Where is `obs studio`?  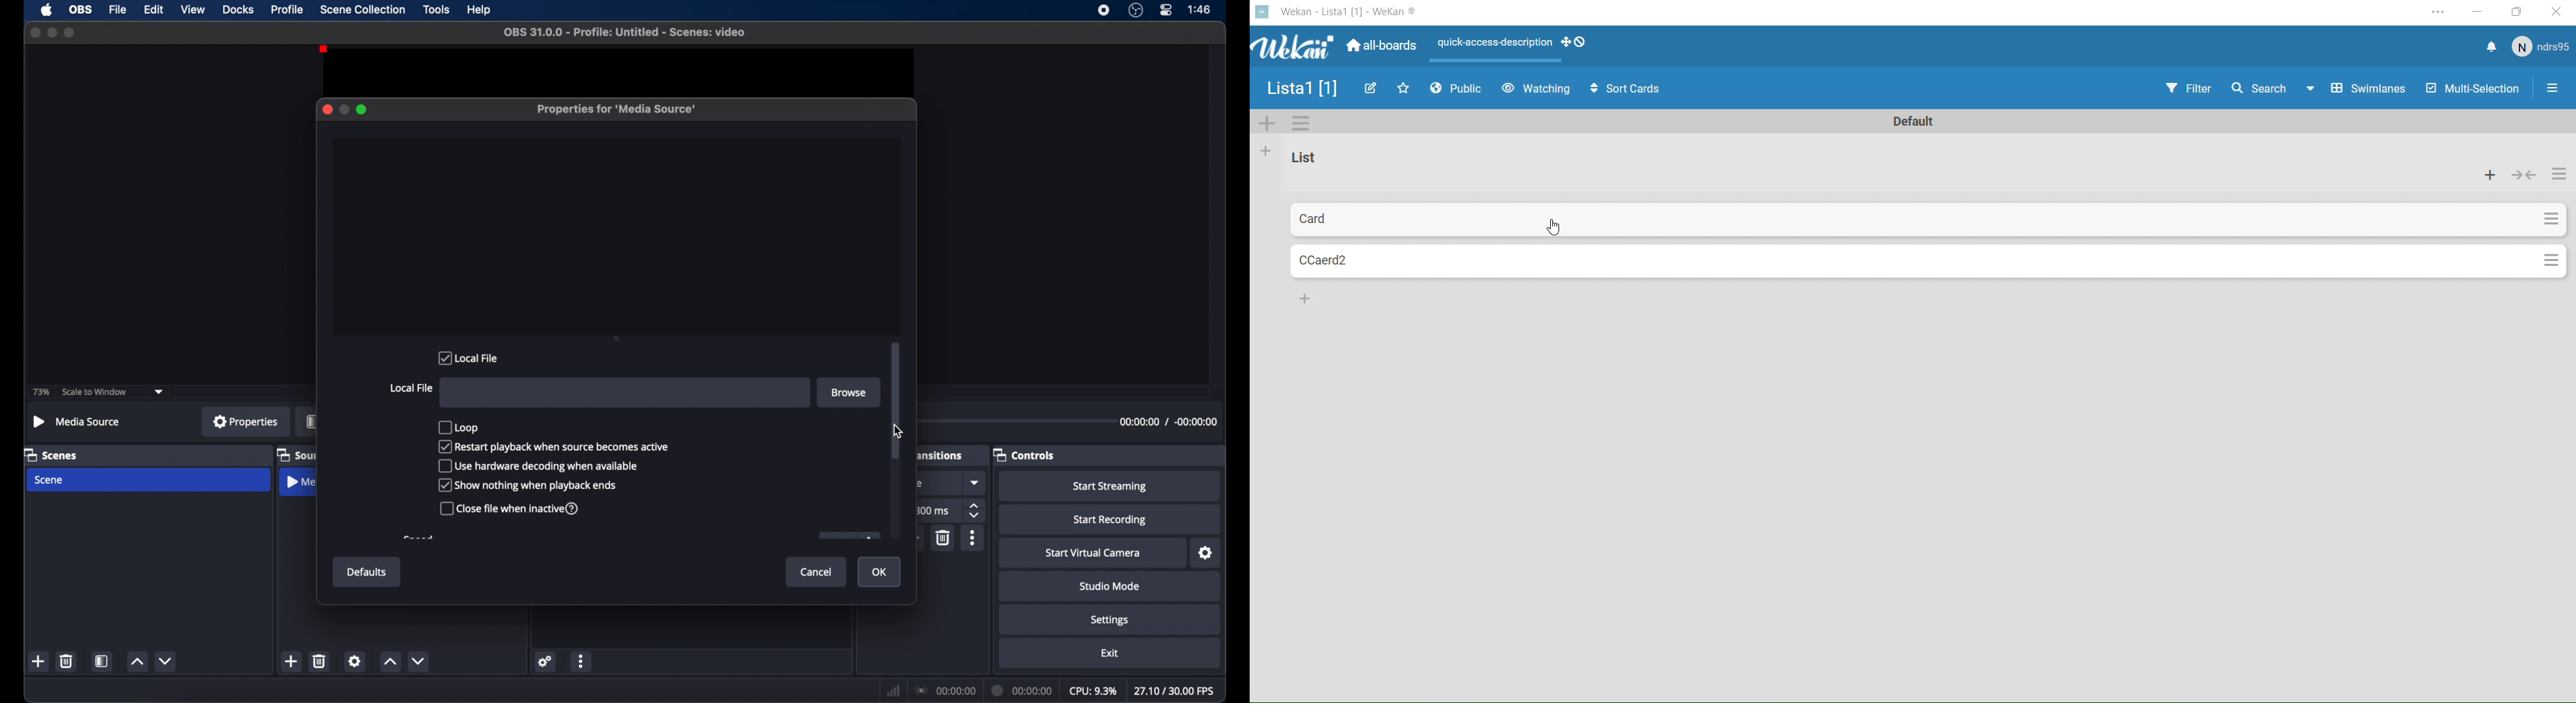 obs studio is located at coordinates (1136, 10).